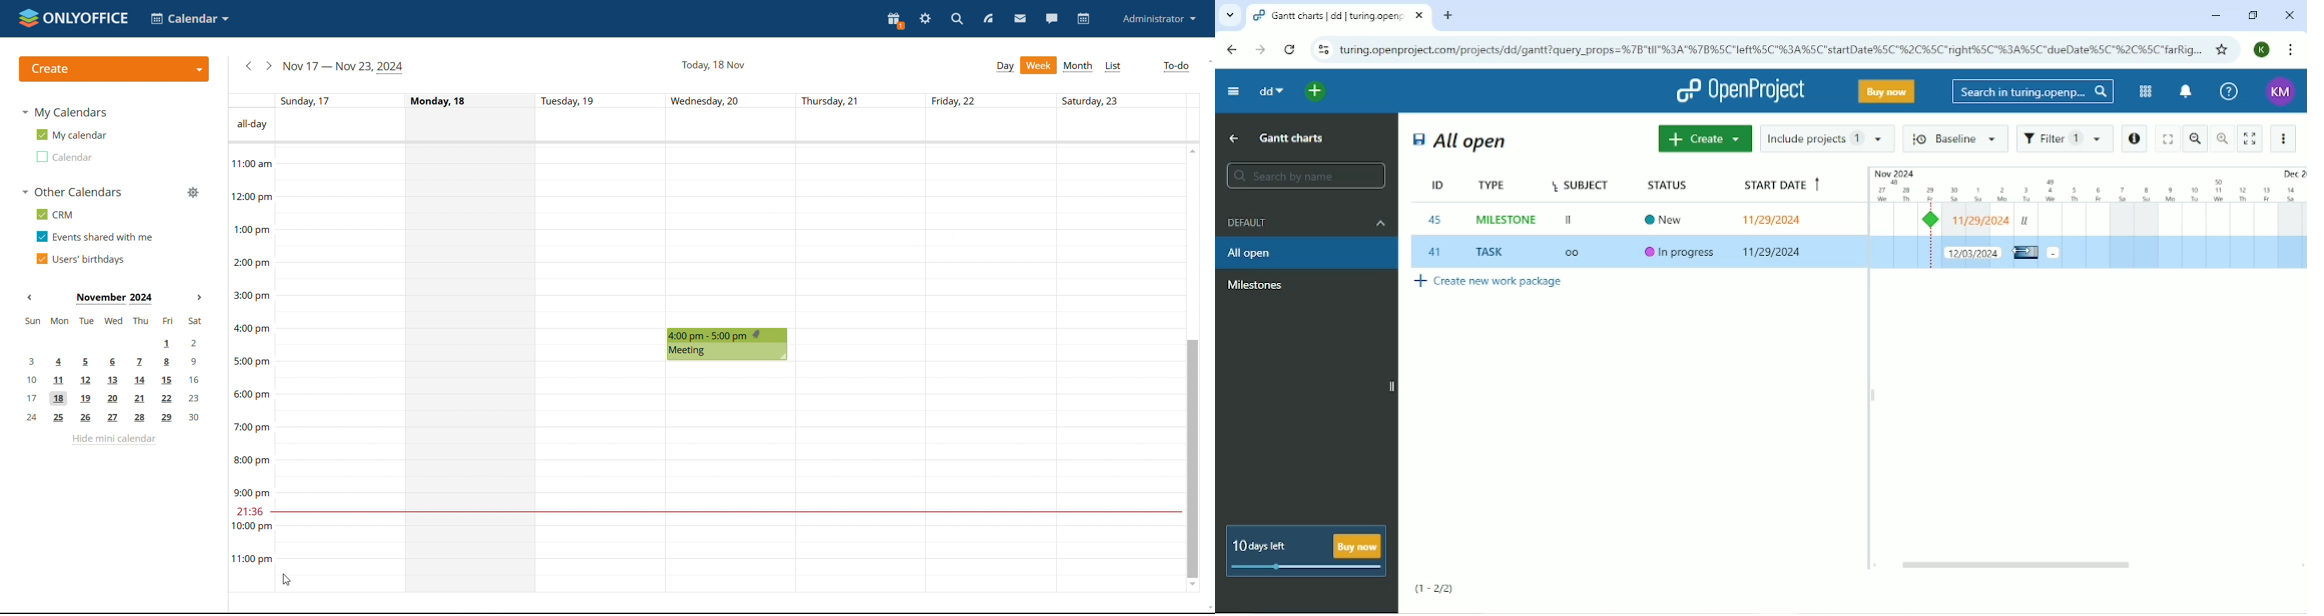  What do you see at coordinates (1740, 91) in the screenshot?
I see `OpenProject` at bounding box center [1740, 91].